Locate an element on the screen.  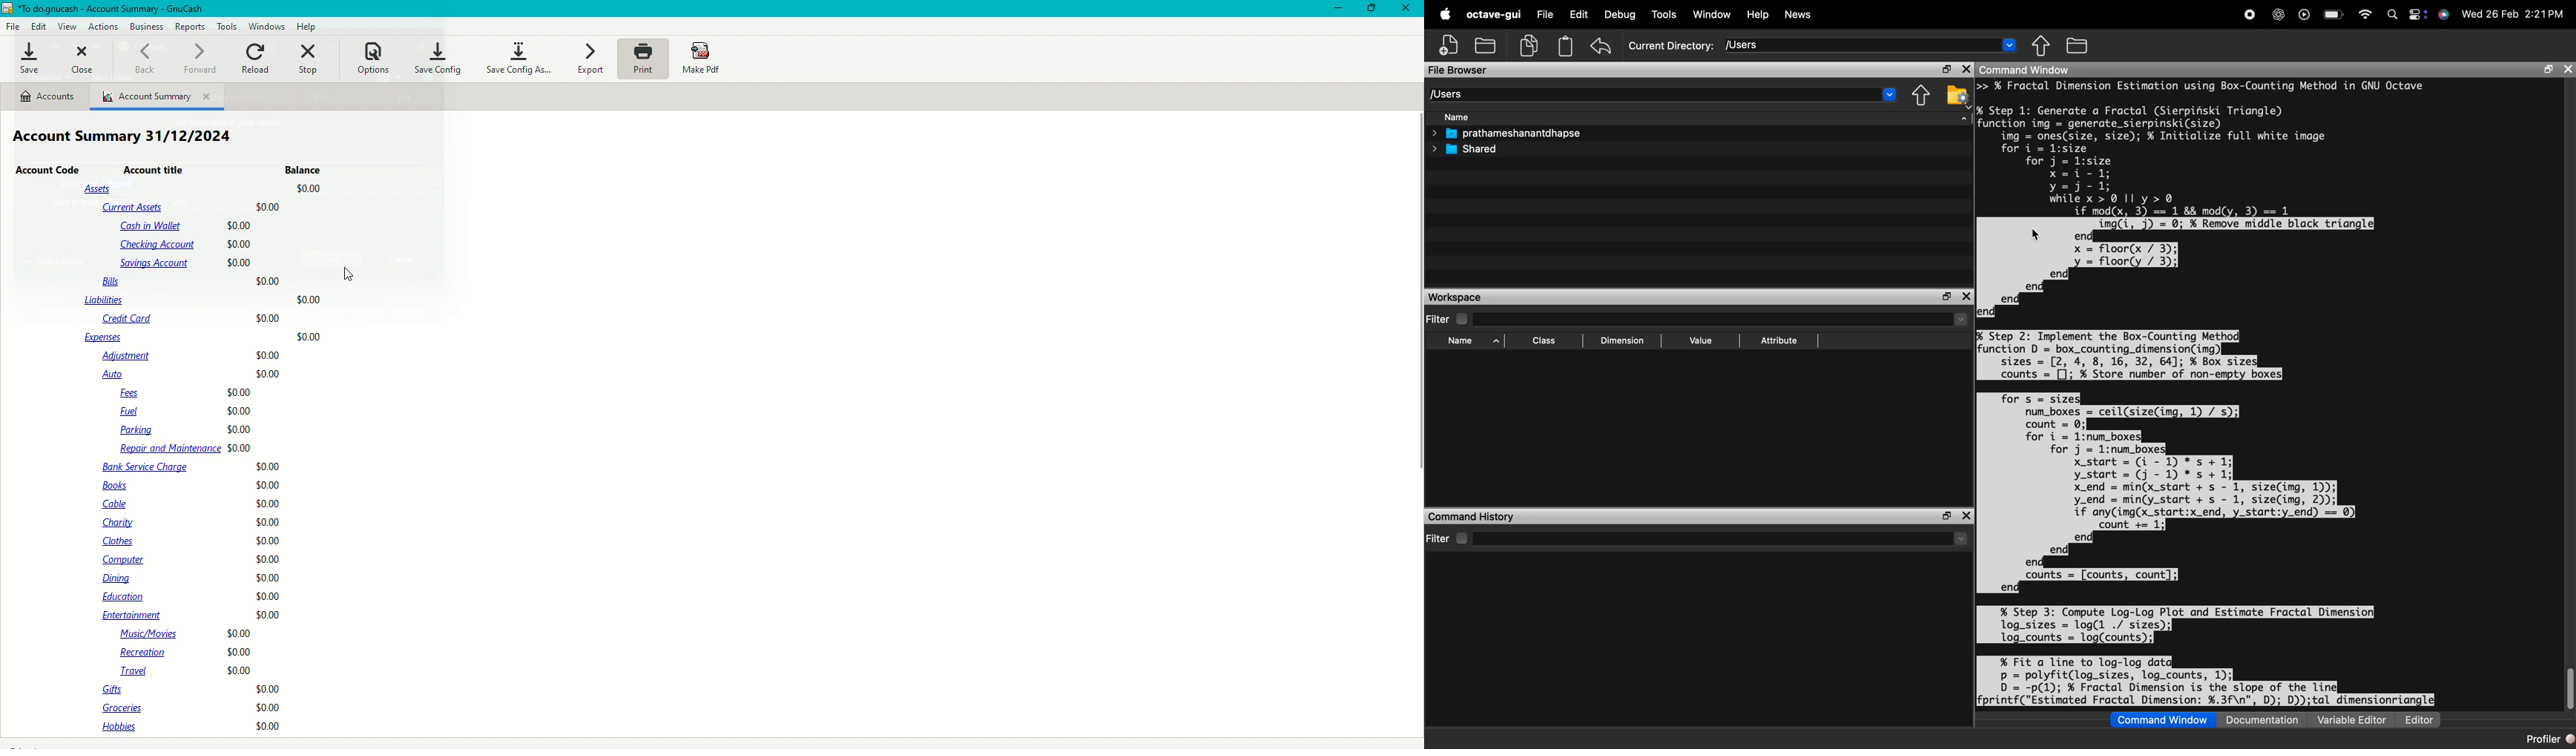
Command Window is located at coordinates (2160, 722).